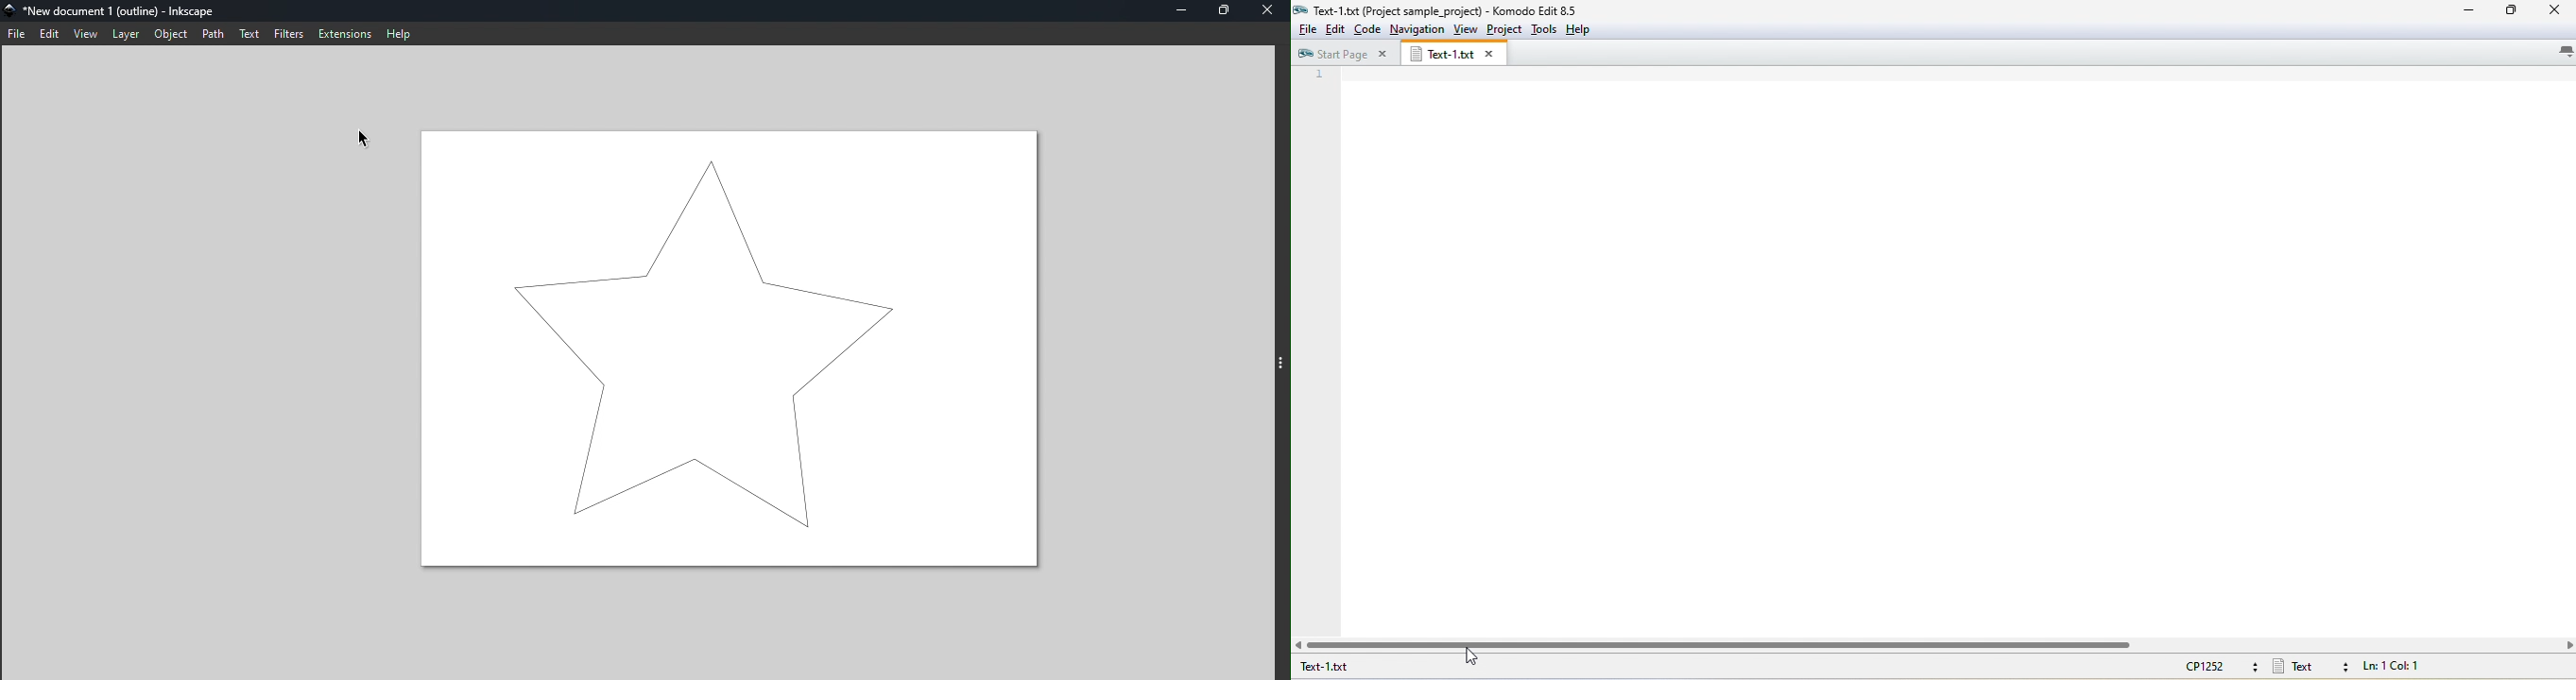 This screenshot has height=700, width=2576. I want to click on Minimize, so click(1187, 12).